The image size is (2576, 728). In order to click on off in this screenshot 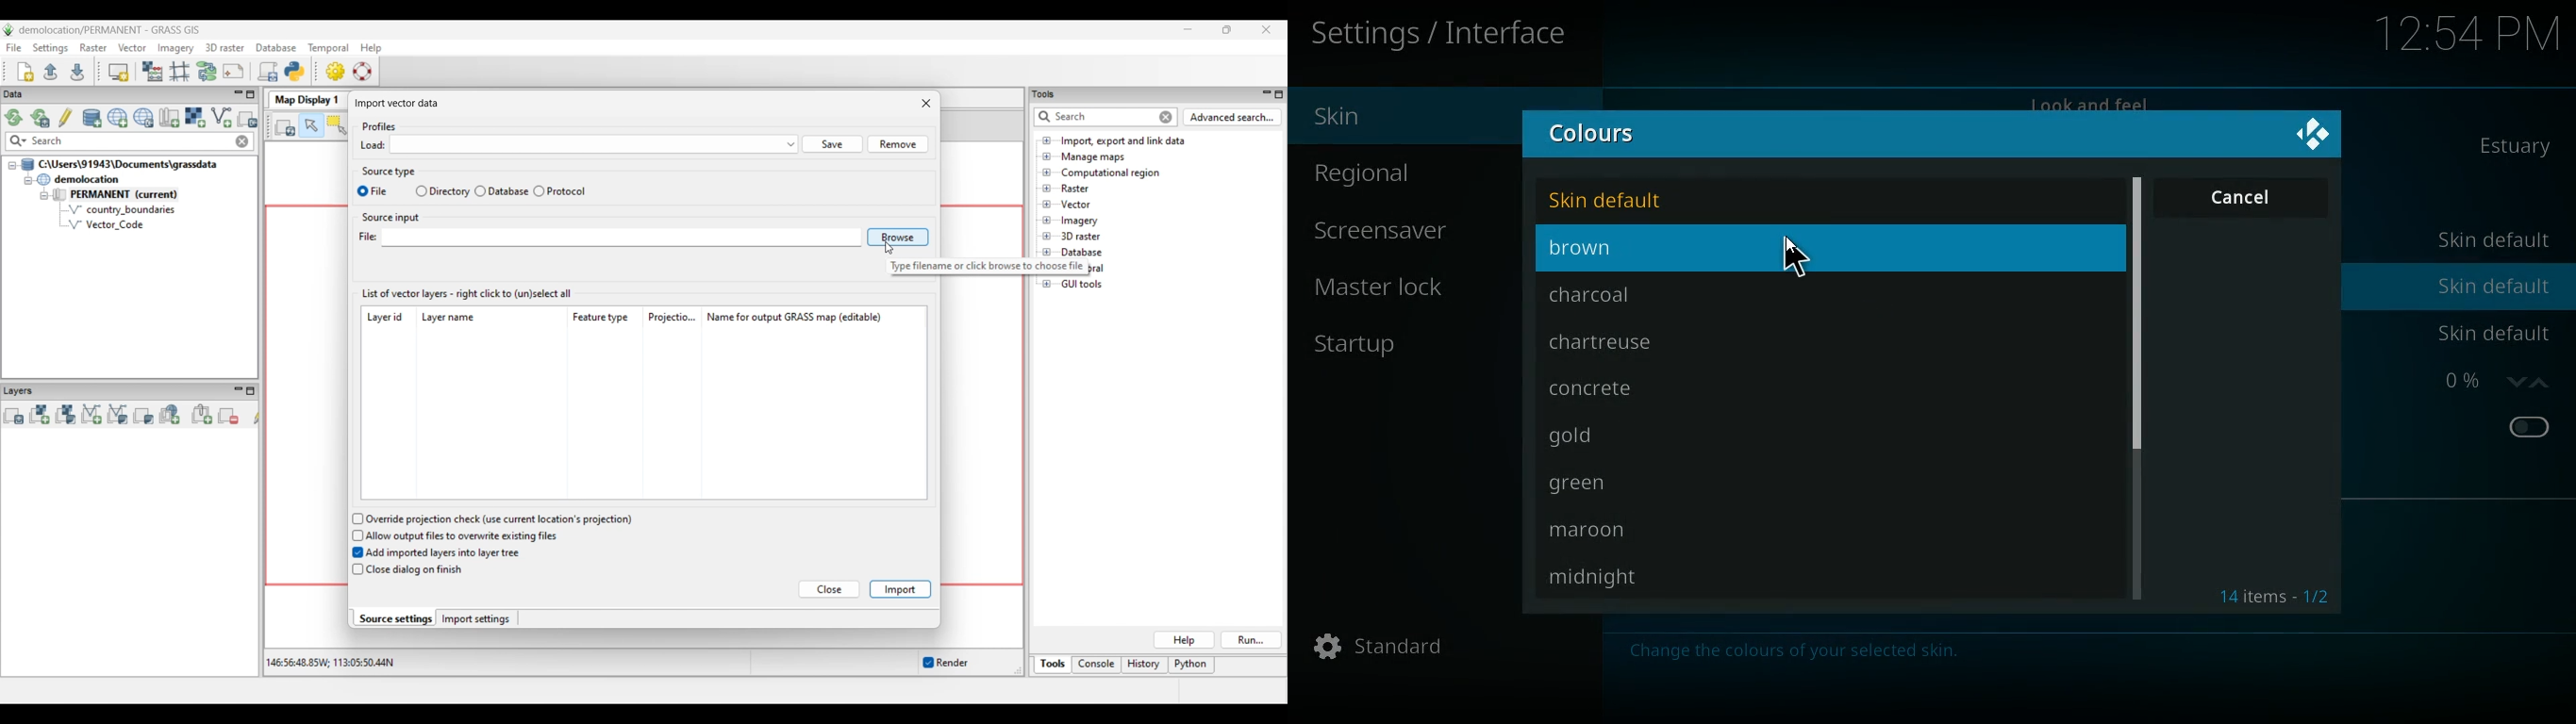, I will do `click(2529, 427)`.